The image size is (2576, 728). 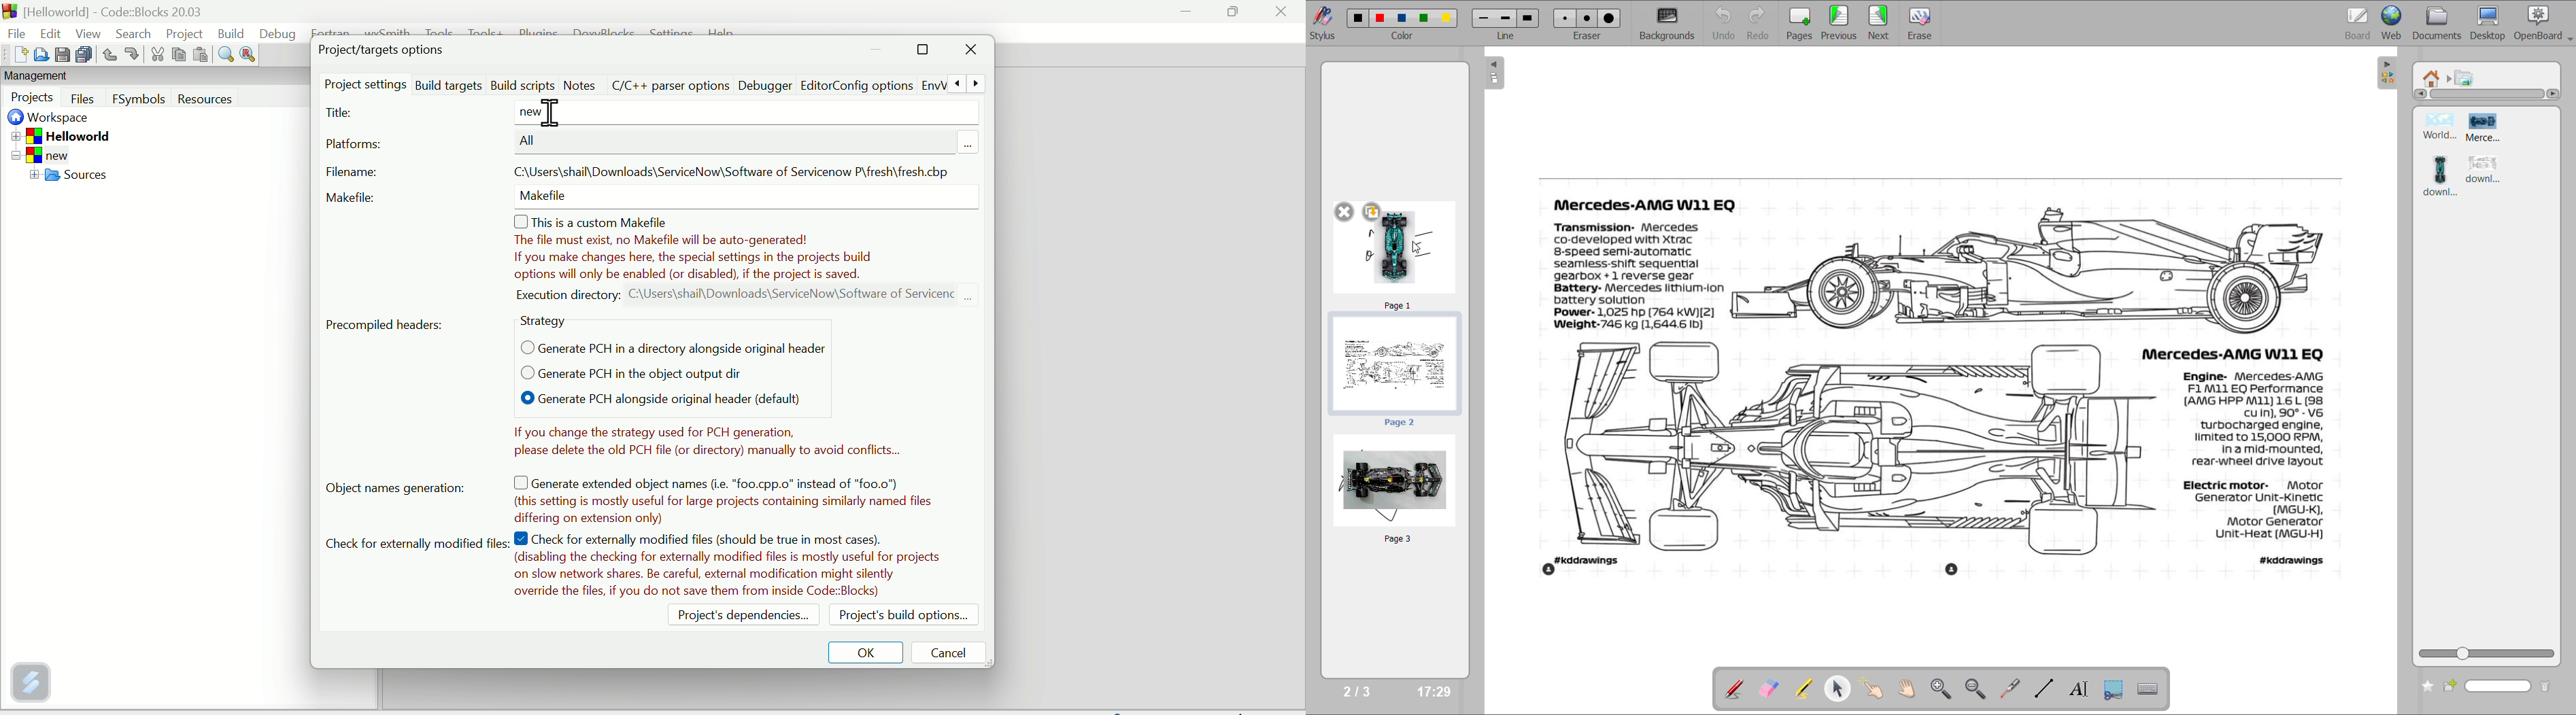 What do you see at coordinates (970, 52) in the screenshot?
I see `Close` at bounding box center [970, 52].